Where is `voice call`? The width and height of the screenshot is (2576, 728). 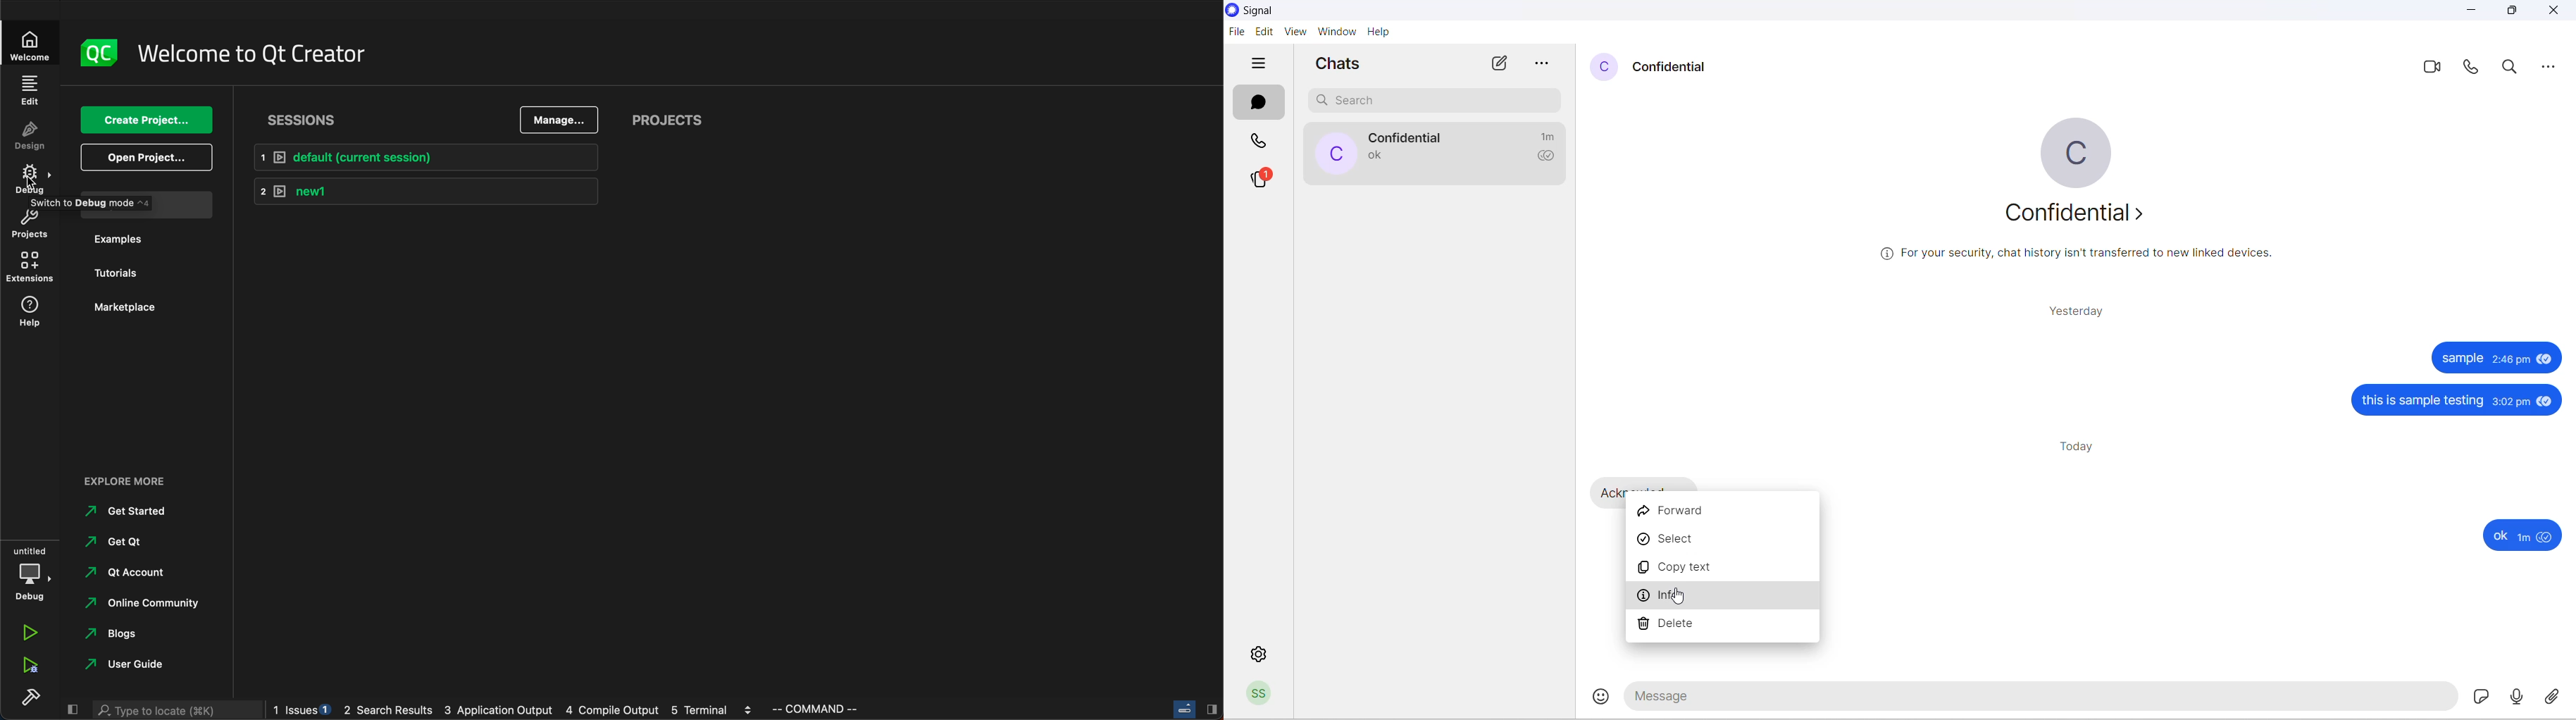 voice call is located at coordinates (2476, 71).